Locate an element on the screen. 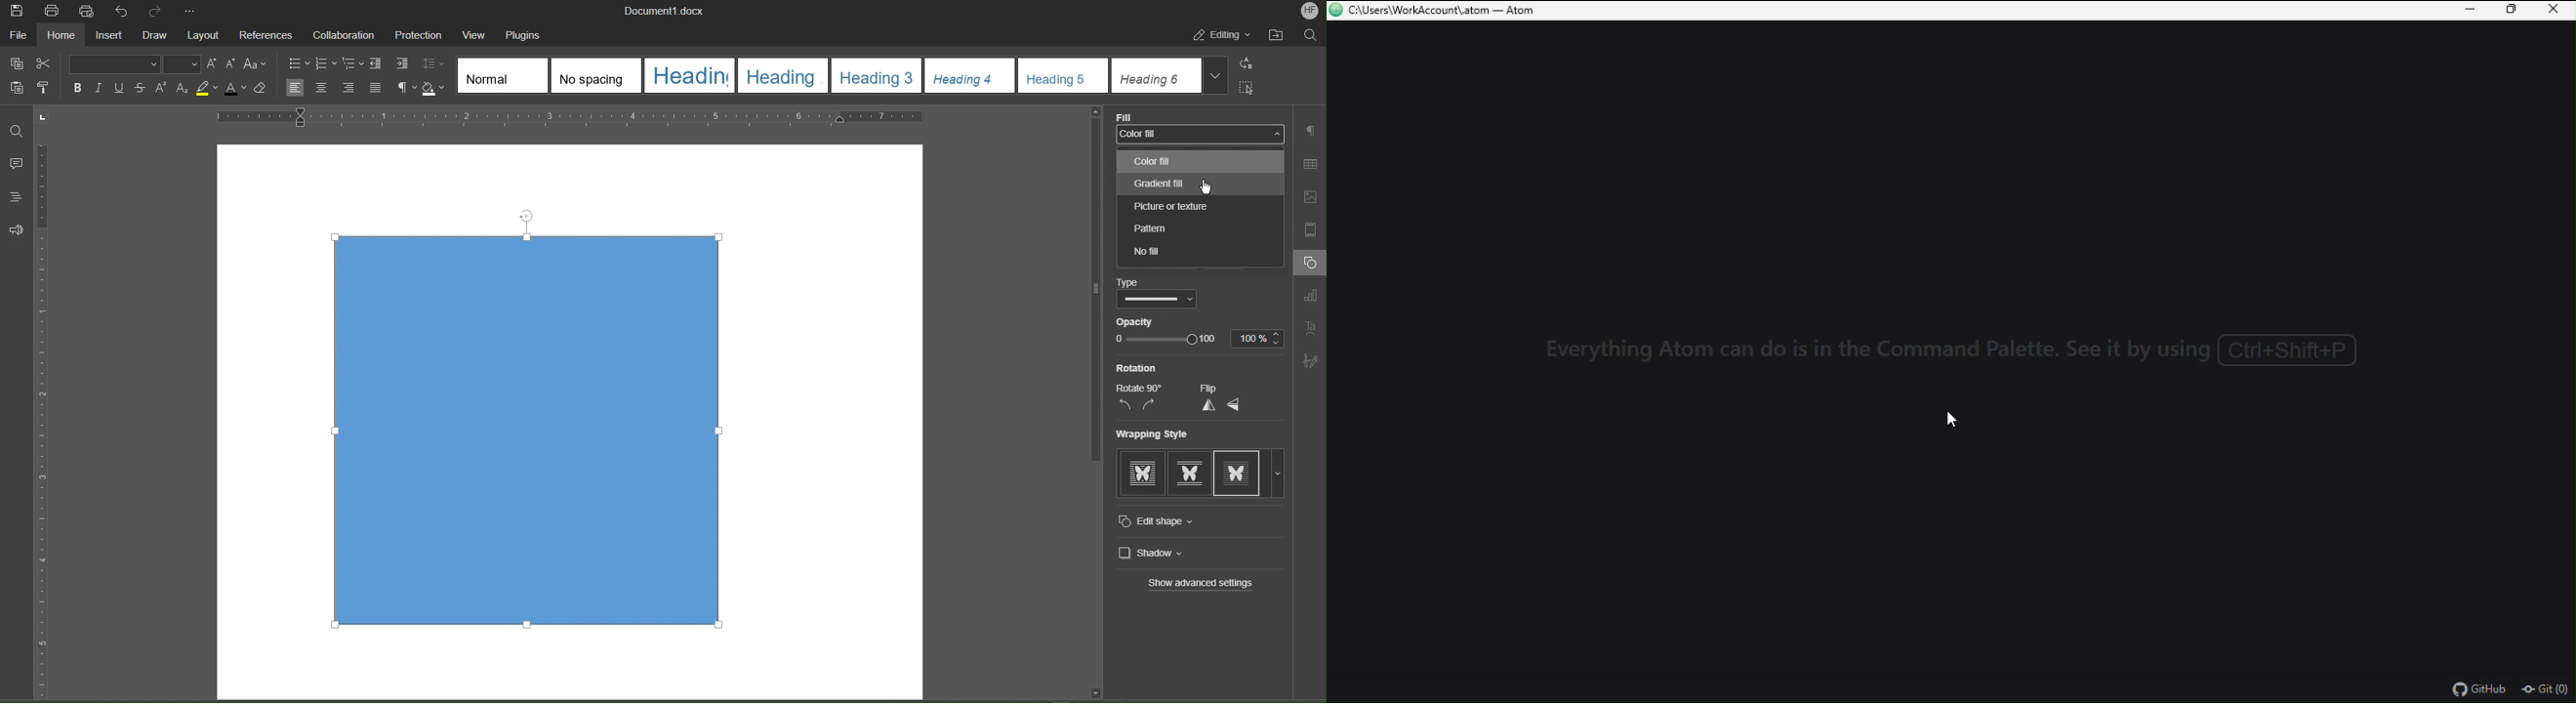 Image resolution: width=2576 pixels, height=728 pixels. git is located at coordinates (2547, 690).